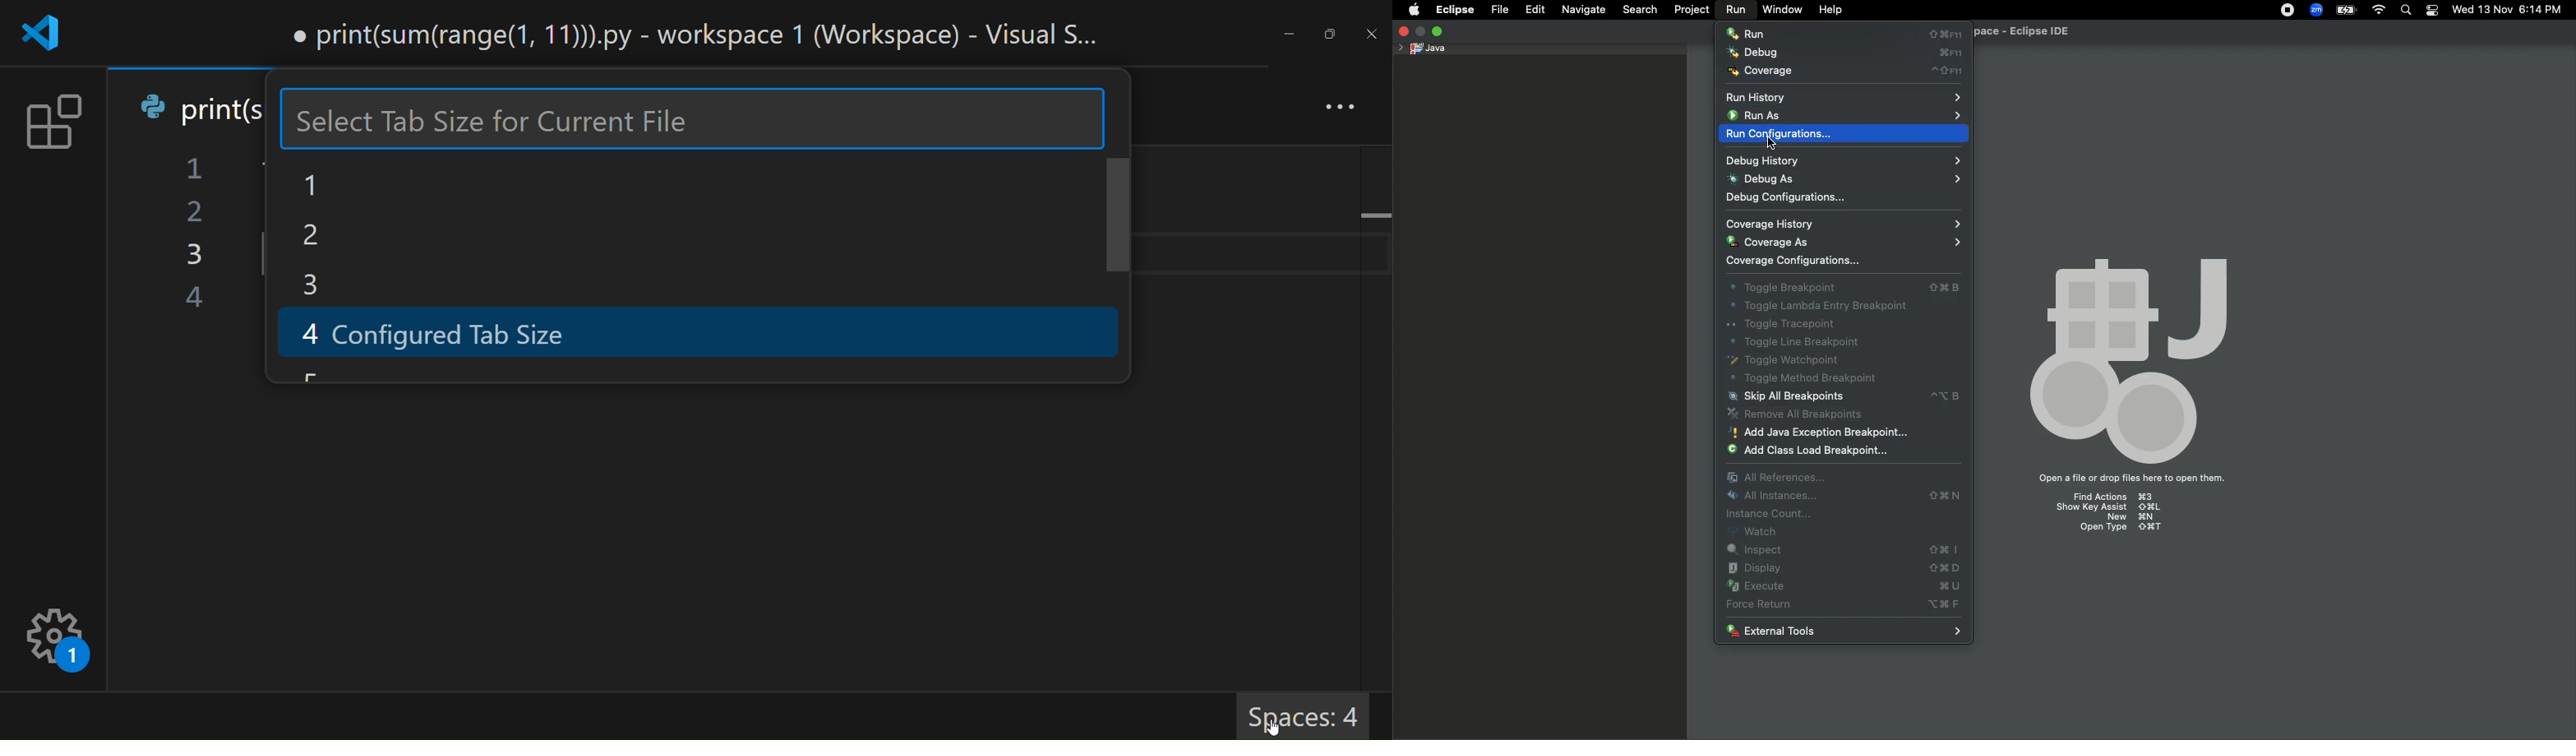 The height and width of the screenshot is (756, 2576). Describe the element at coordinates (1421, 30) in the screenshot. I see `minimize` at that location.